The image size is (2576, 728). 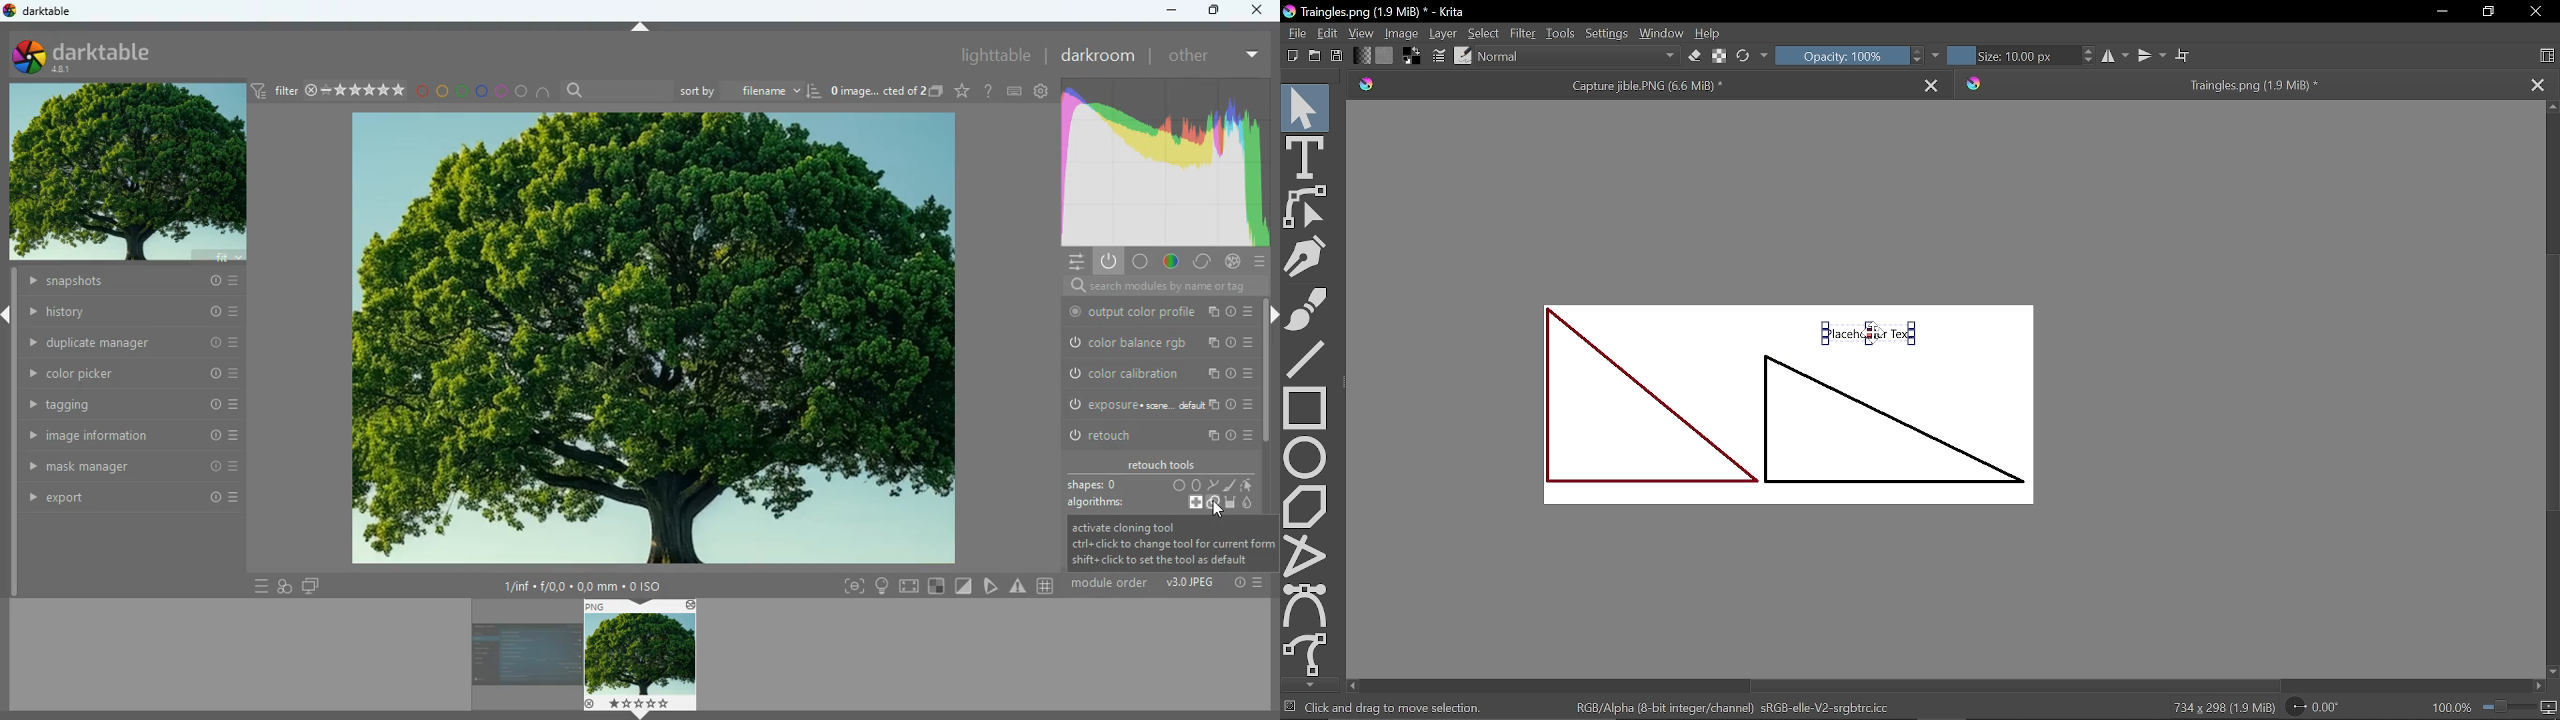 What do you see at coordinates (1305, 104) in the screenshot?
I see `Move tool` at bounding box center [1305, 104].